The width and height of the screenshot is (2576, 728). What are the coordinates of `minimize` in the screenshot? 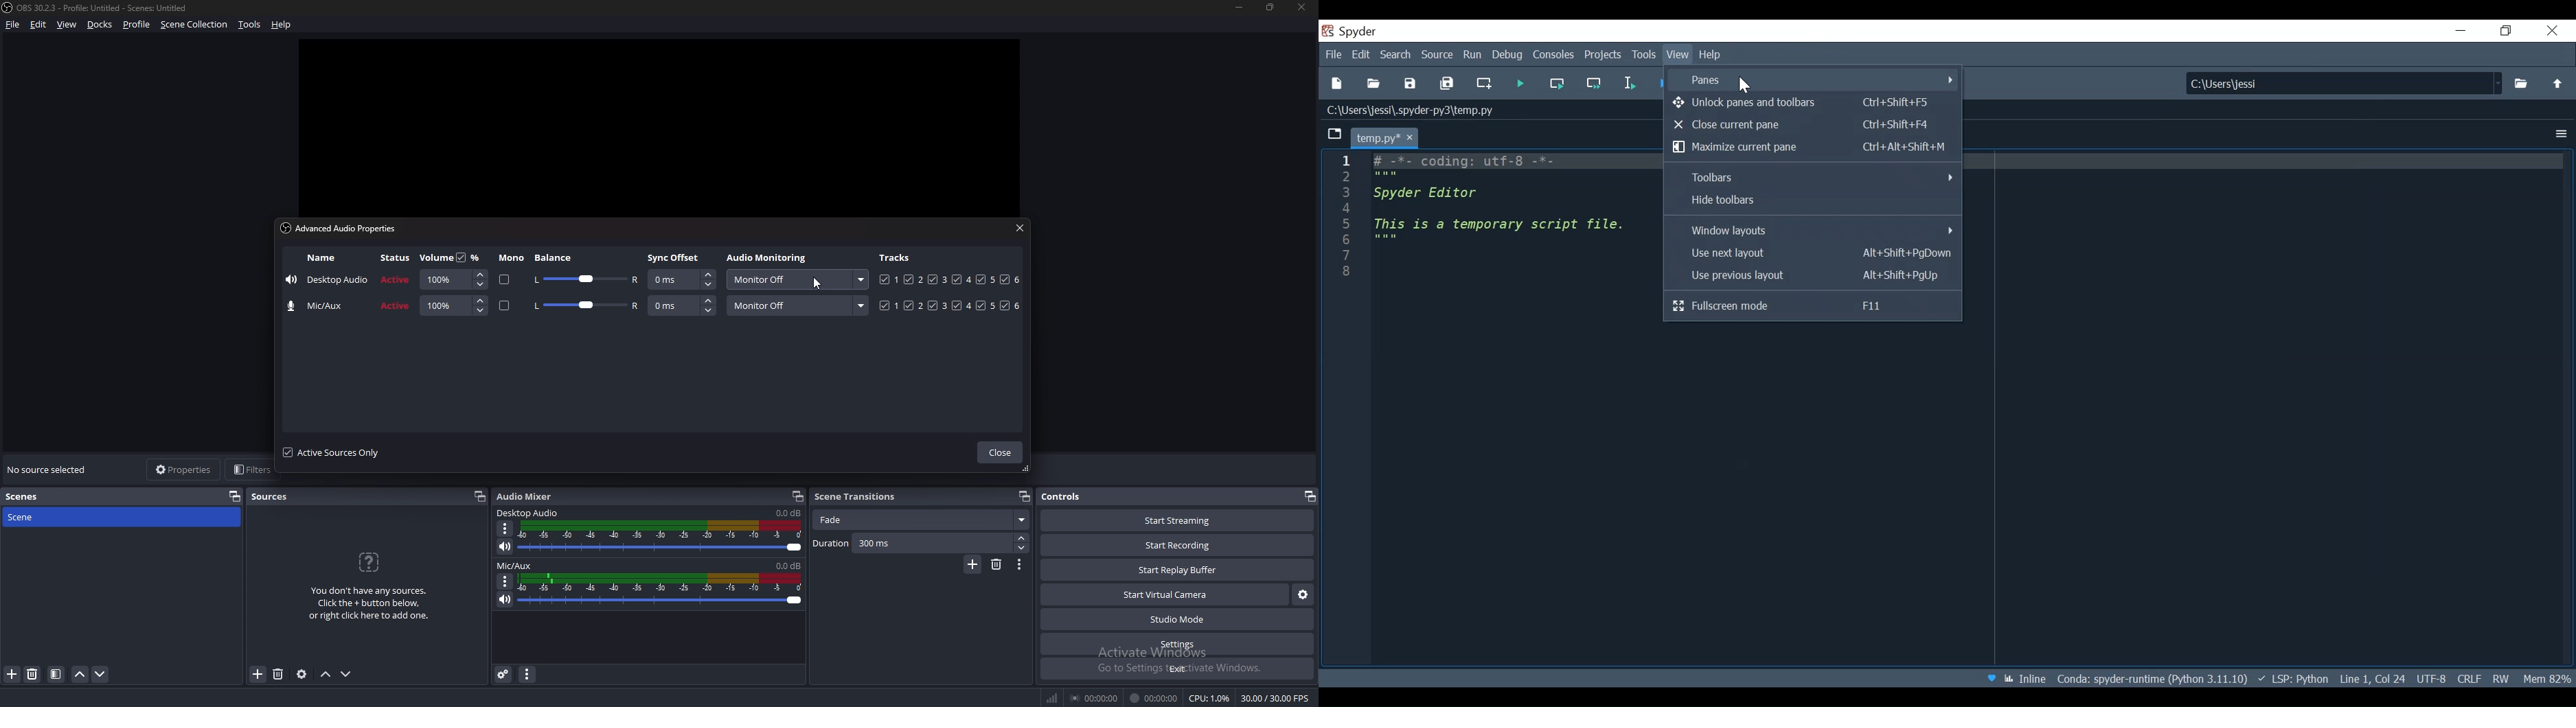 It's located at (1238, 8).